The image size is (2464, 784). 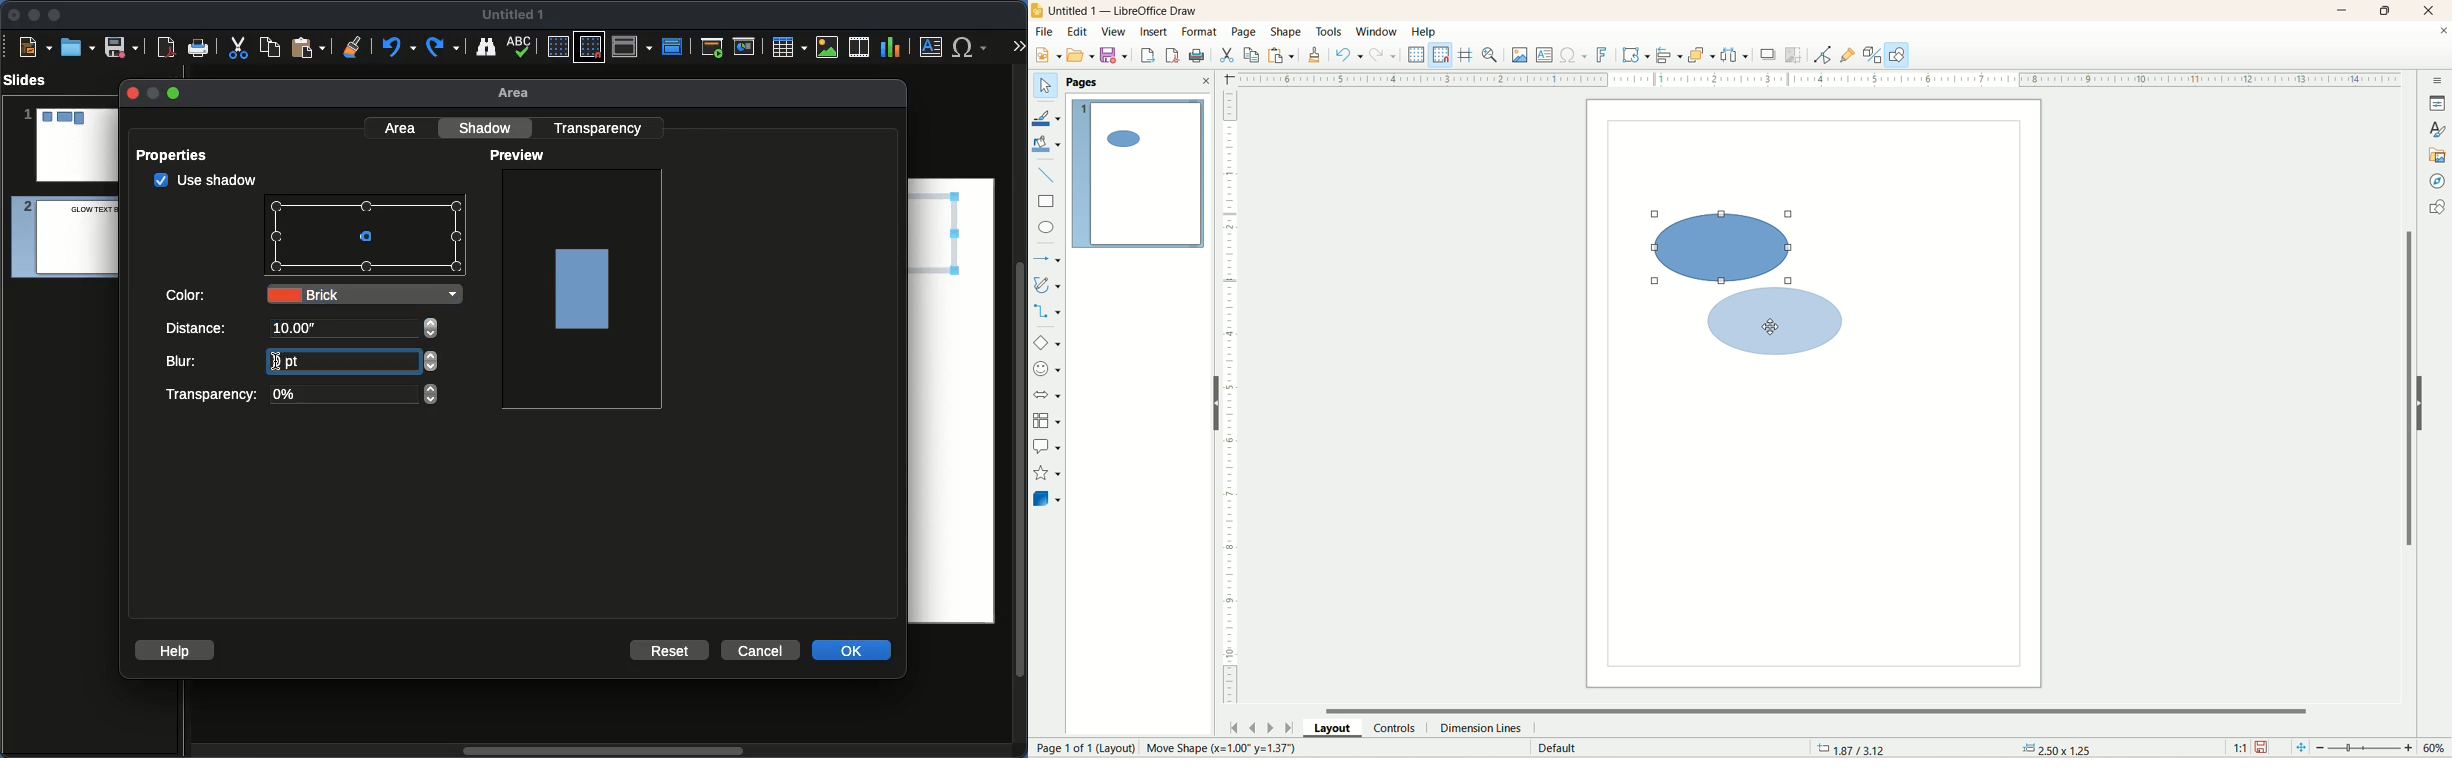 What do you see at coordinates (1770, 326) in the screenshot?
I see `cursor` at bounding box center [1770, 326].